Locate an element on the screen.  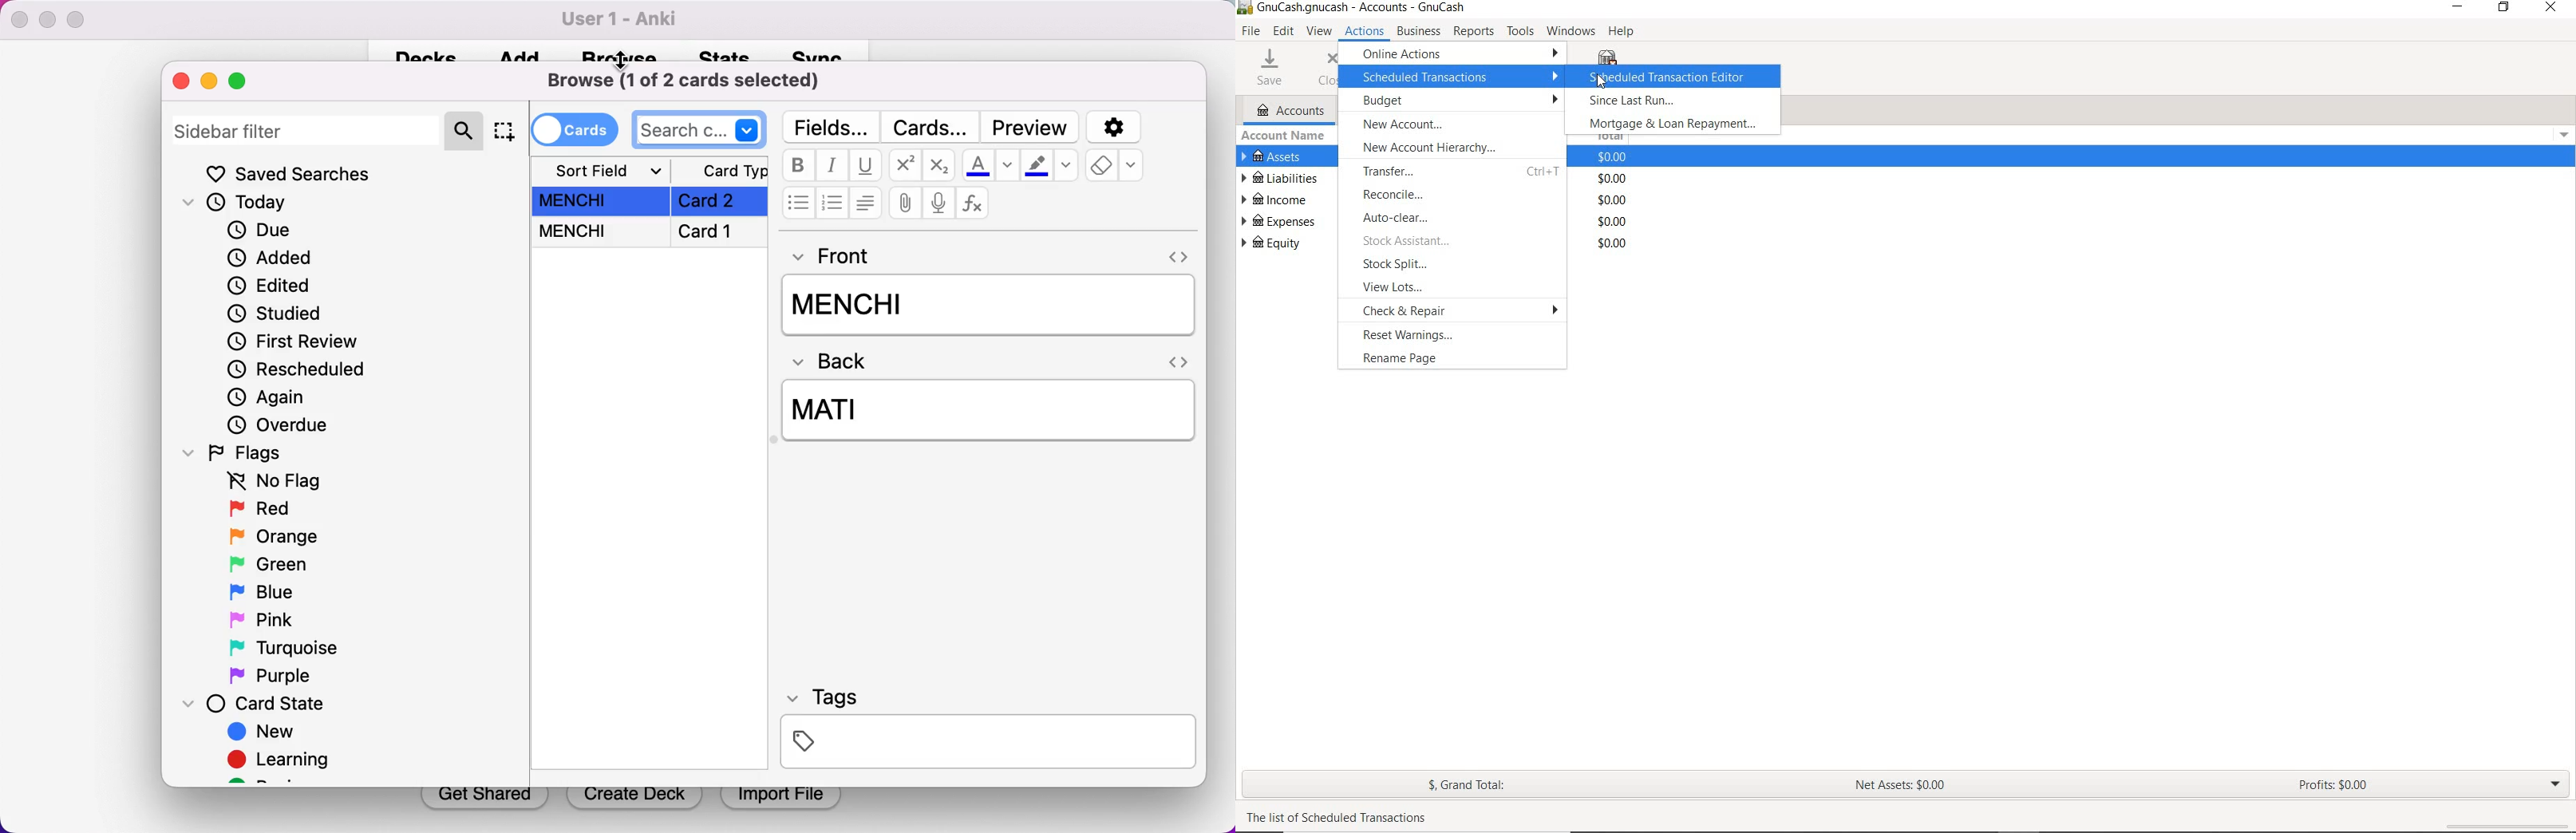
NET ASSETS is located at coordinates (1903, 788).